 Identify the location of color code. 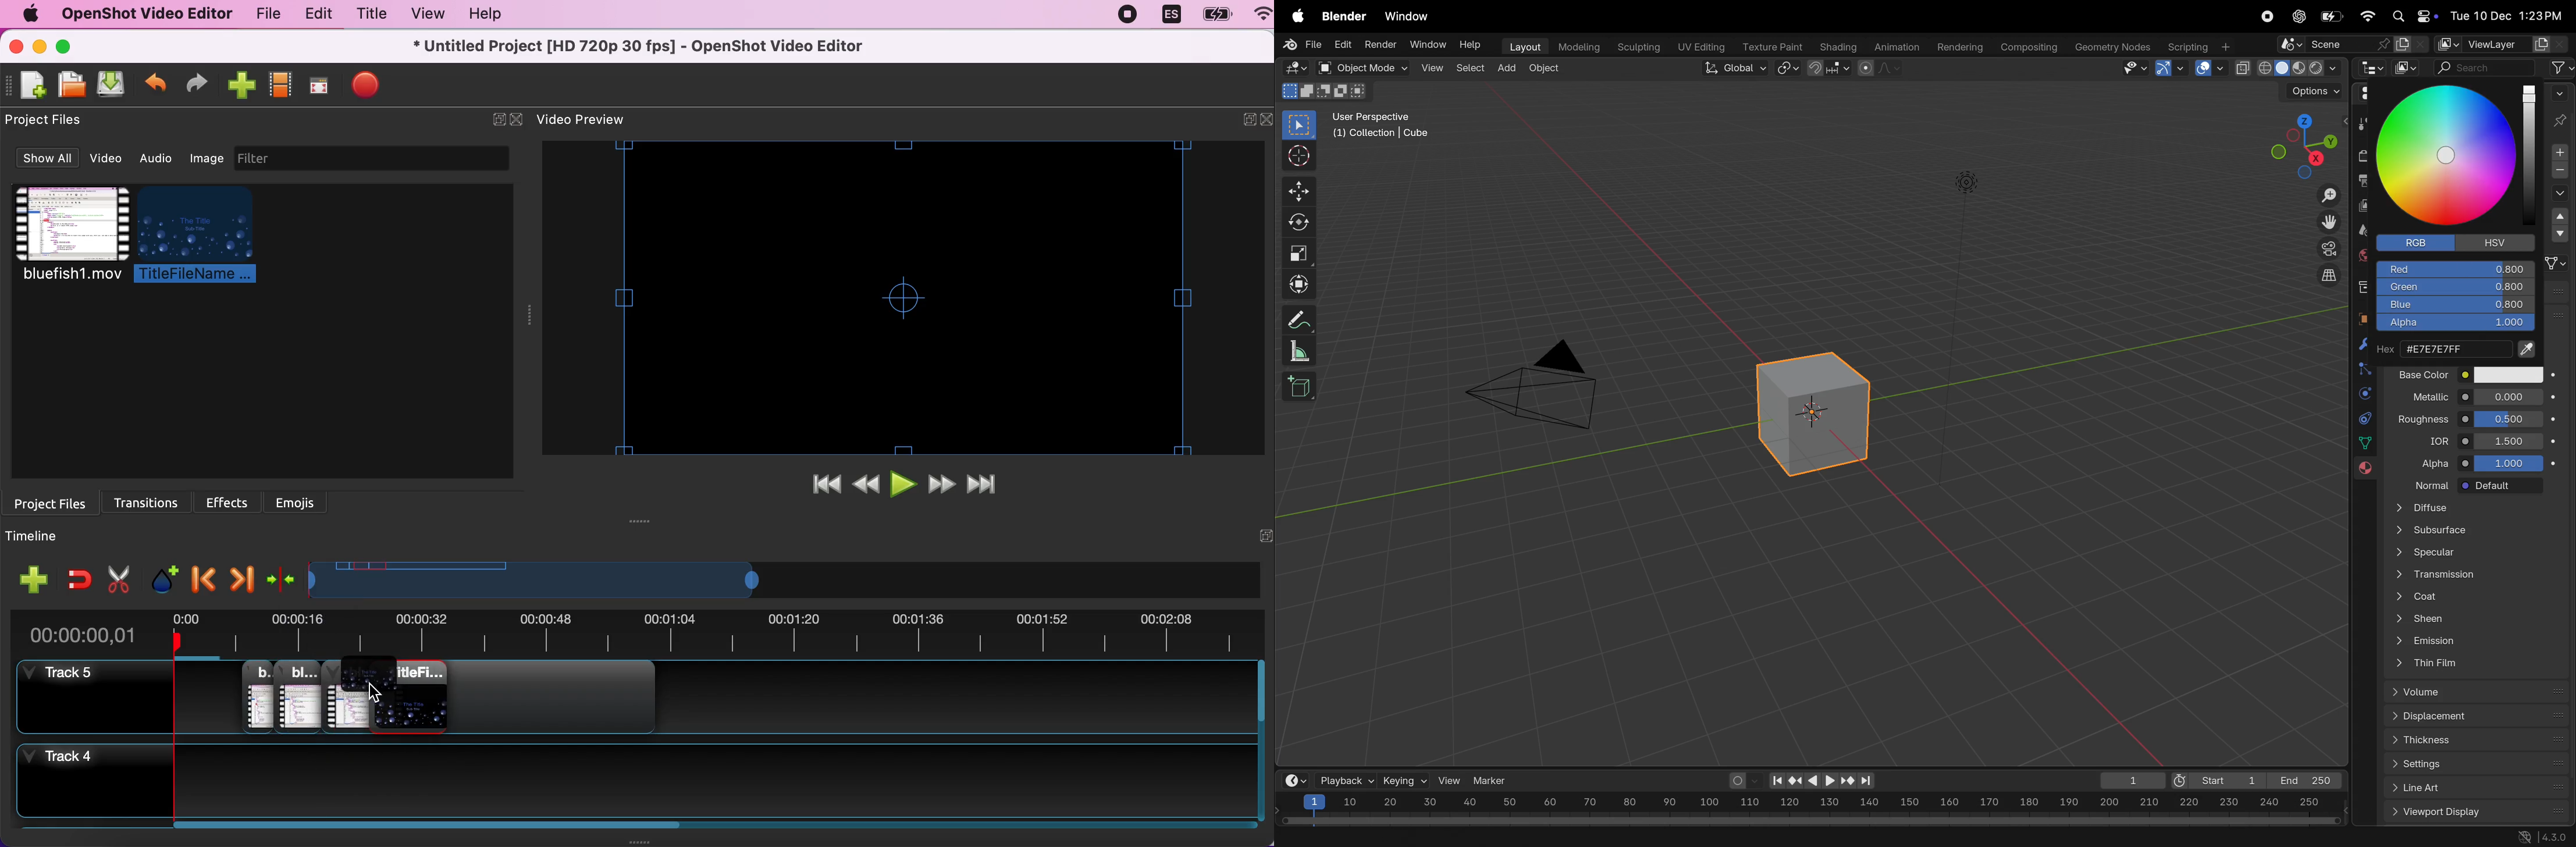
(2459, 348).